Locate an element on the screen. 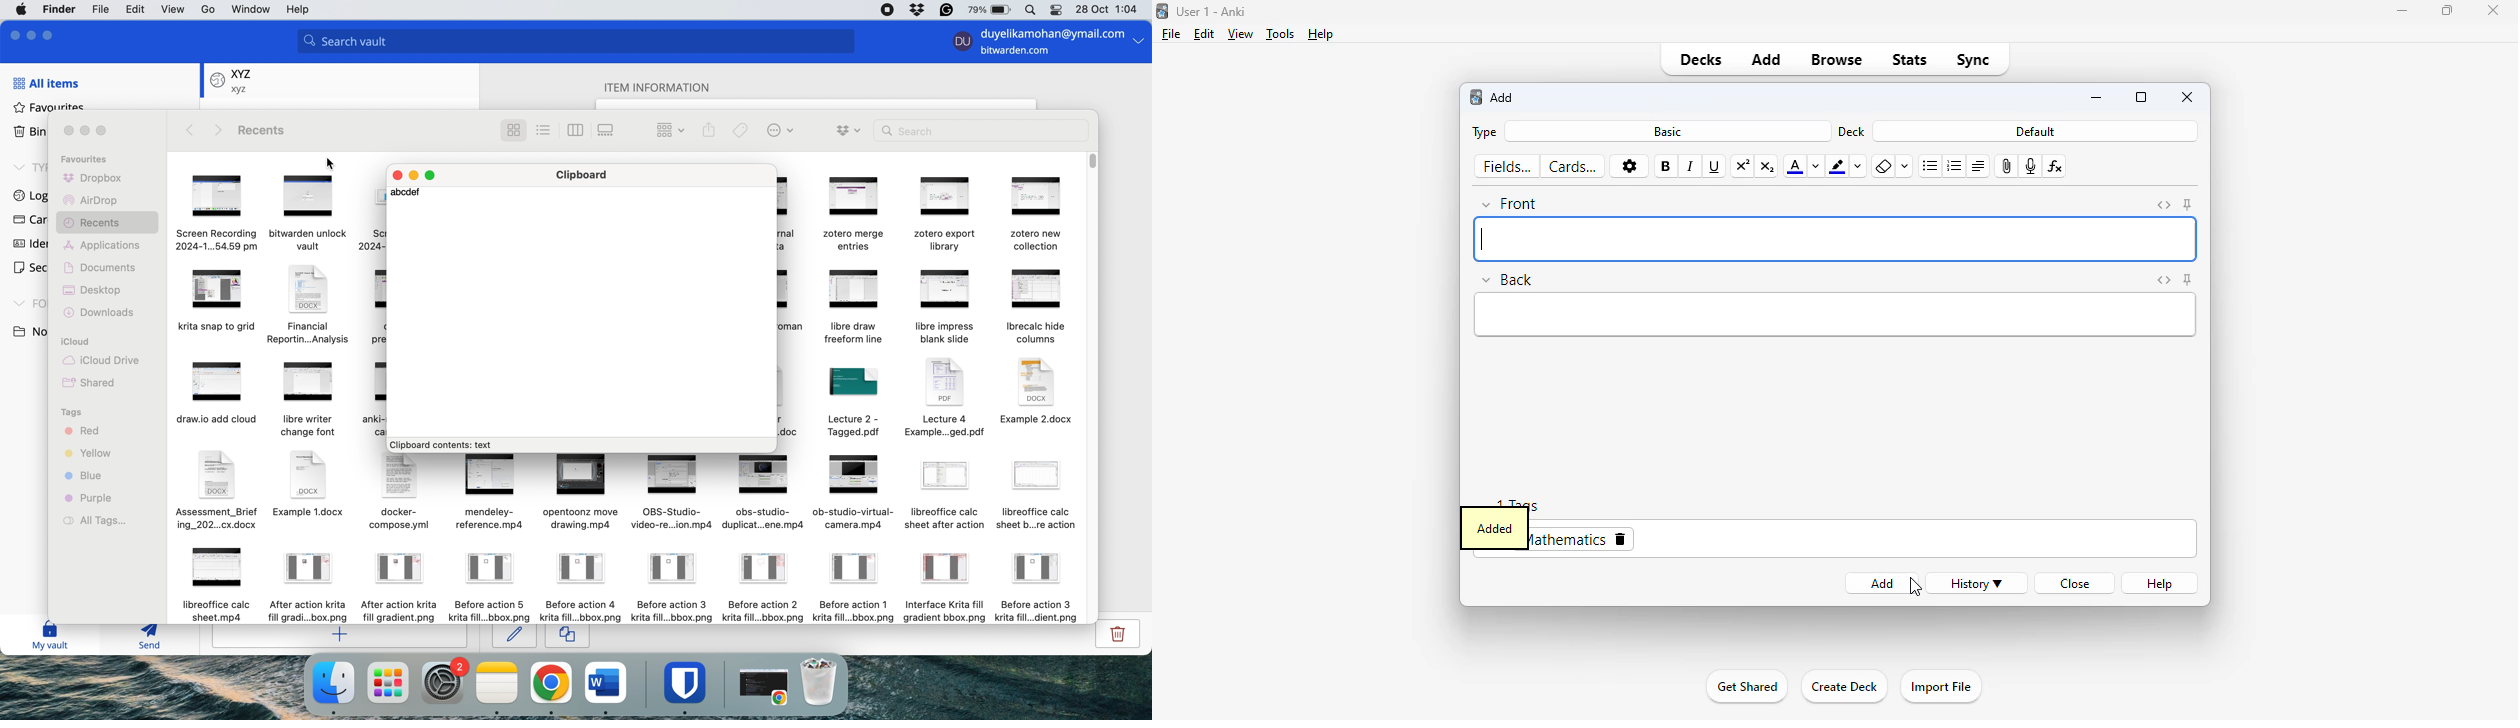 This screenshot has width=2520, height=728. type is located at coordinates (1482, 132).